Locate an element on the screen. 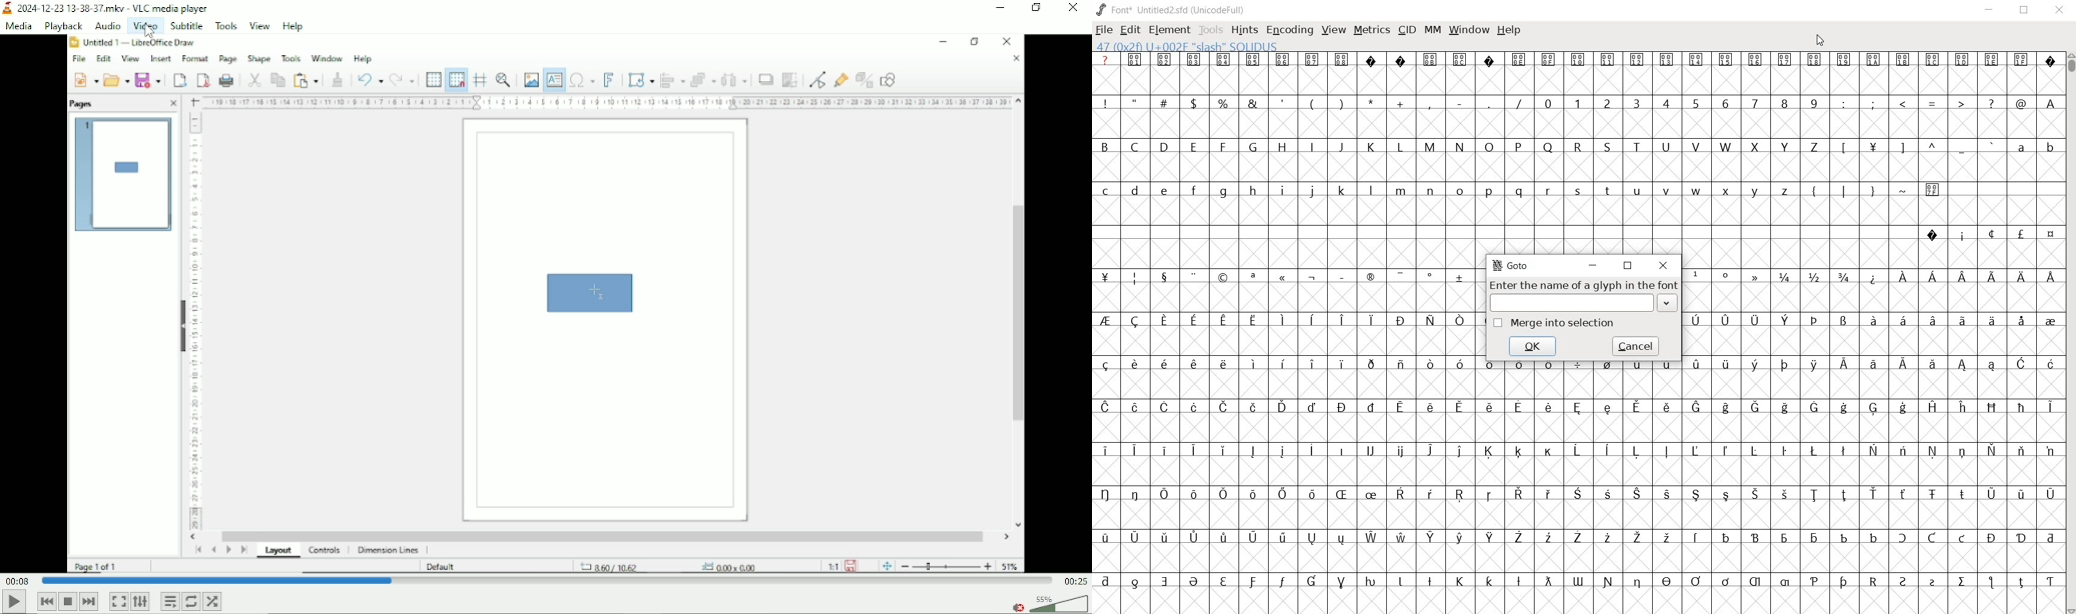  special letter is located at coordinates (1871, 363).